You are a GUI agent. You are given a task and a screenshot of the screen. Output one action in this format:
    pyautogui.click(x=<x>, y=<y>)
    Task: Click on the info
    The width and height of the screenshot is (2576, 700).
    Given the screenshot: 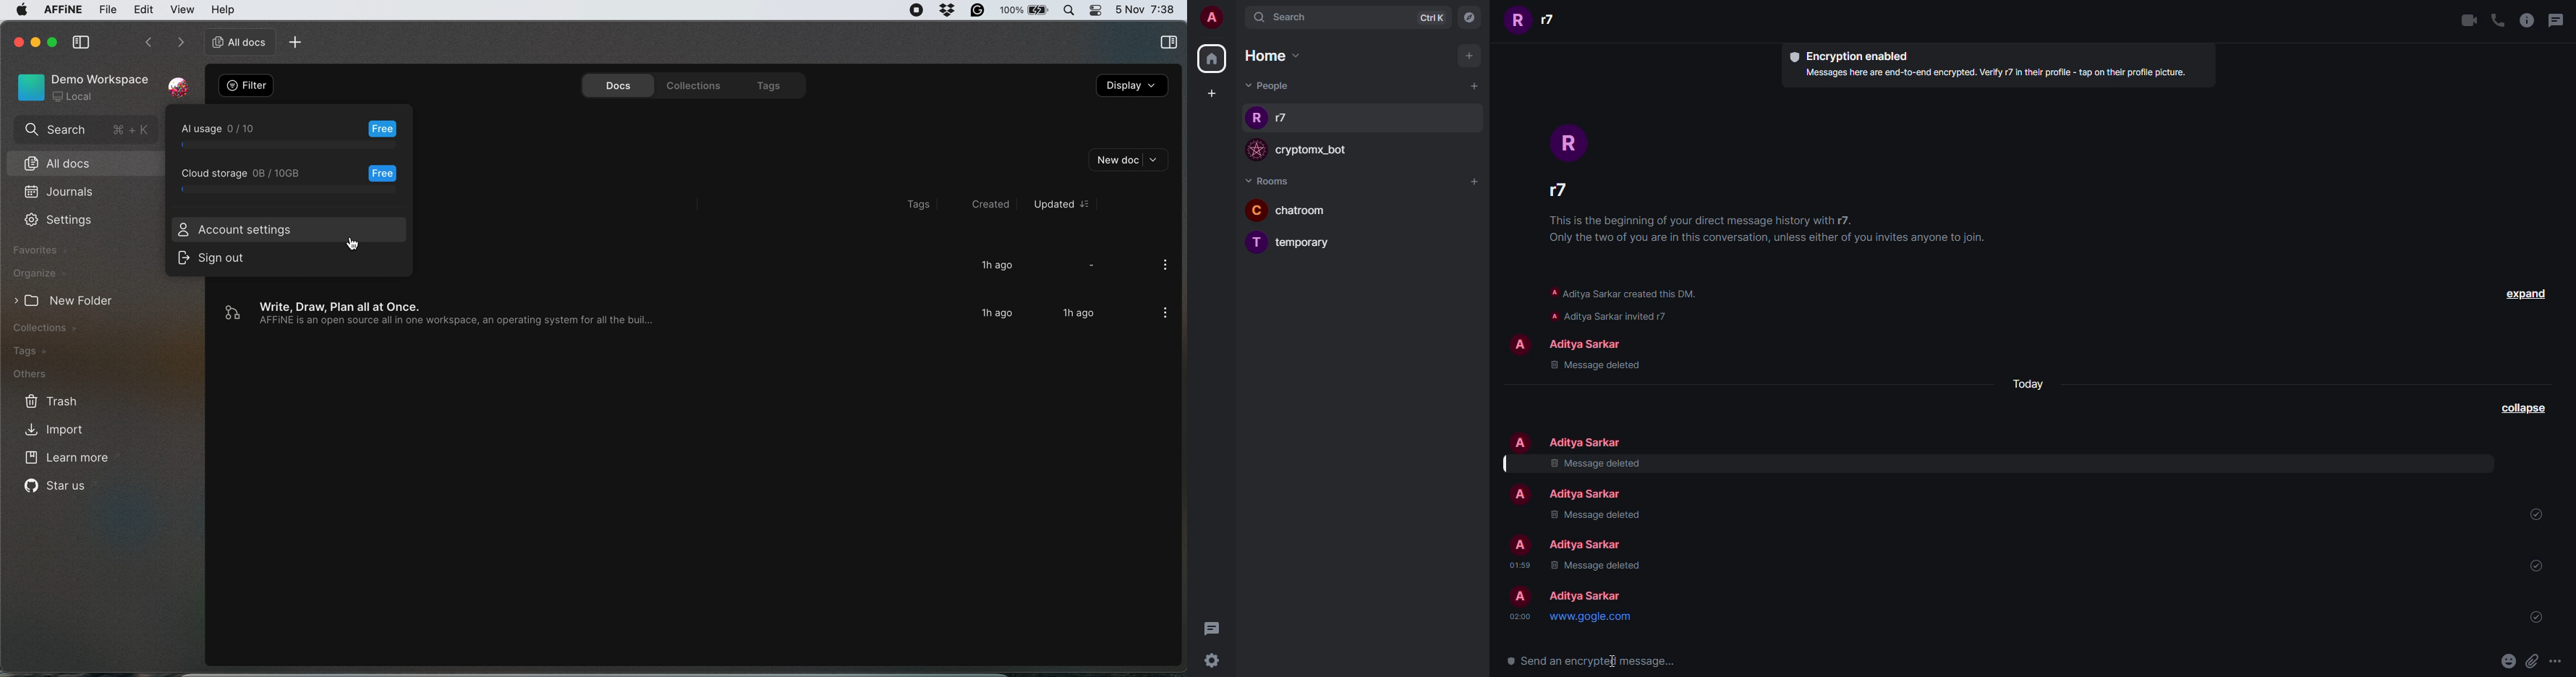 What is the action you would take?
    pyautogui.click(x=2527, y=20)
    